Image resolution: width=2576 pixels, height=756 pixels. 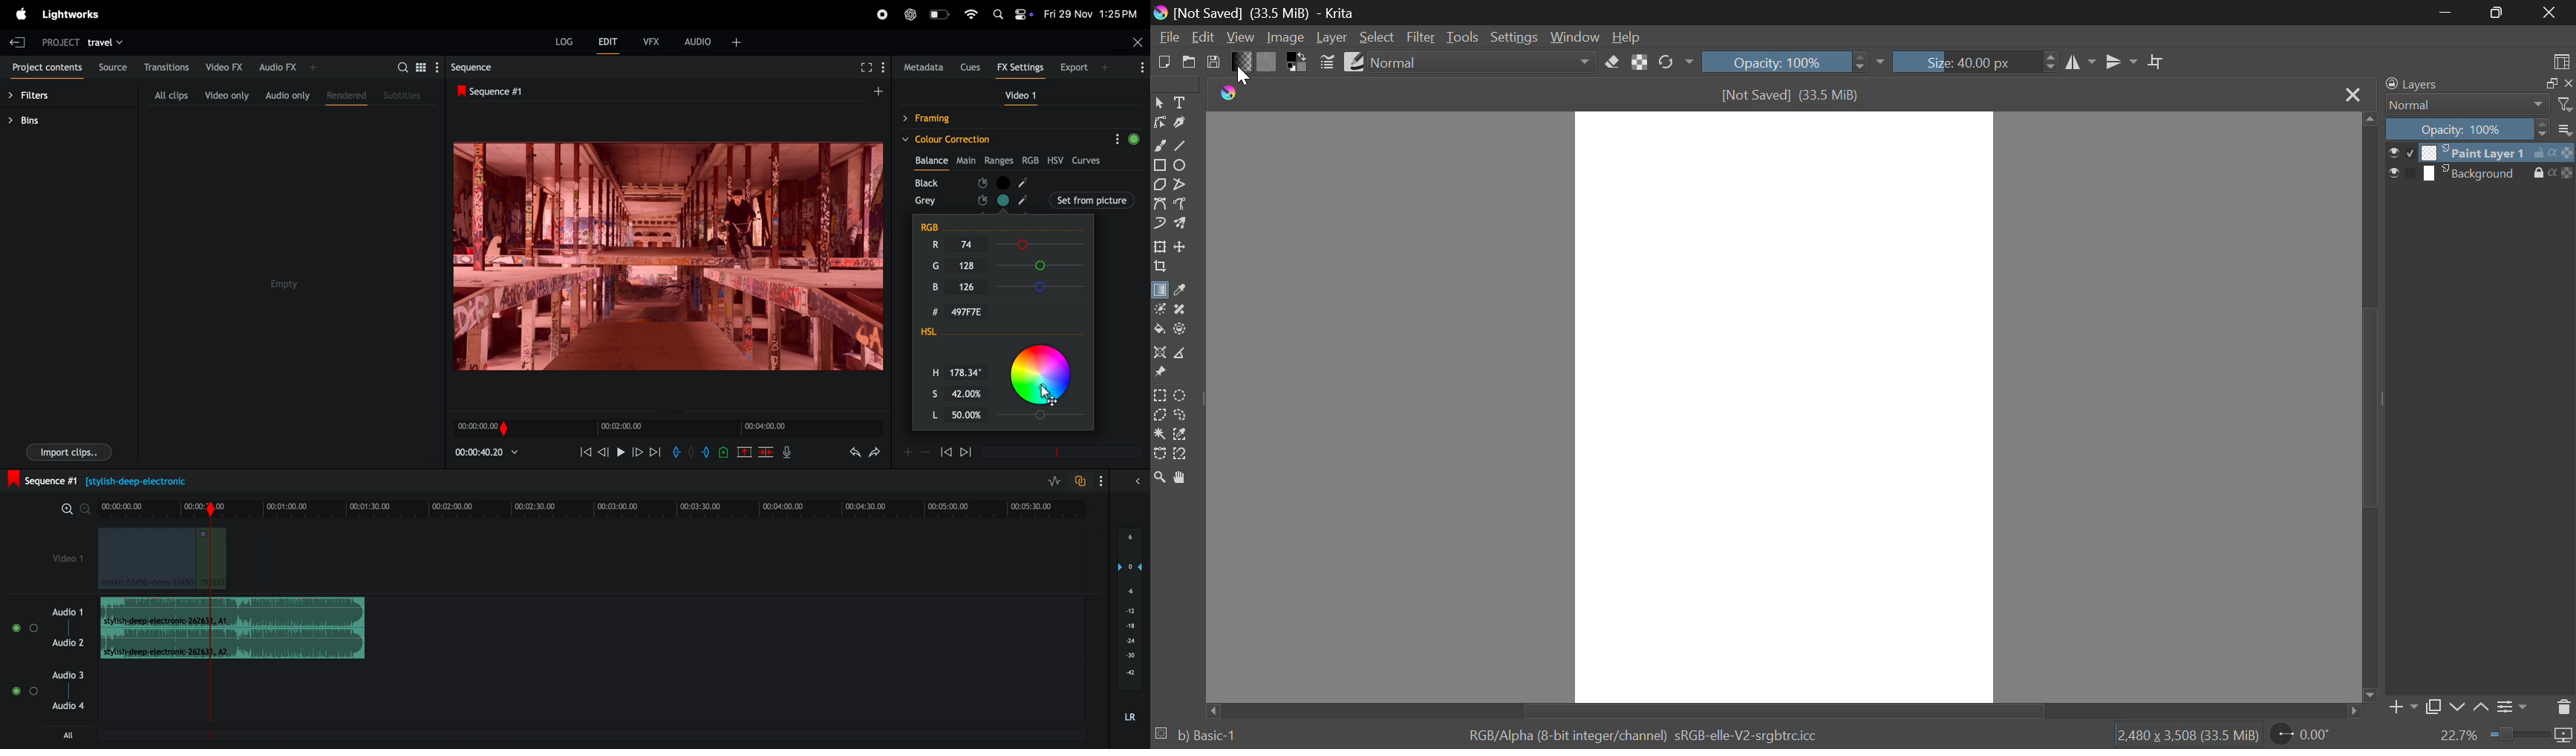 What do you see at coordinates (666, 90) in the screenshot?
I see `sequence #1` at bounding box center [666, 90].